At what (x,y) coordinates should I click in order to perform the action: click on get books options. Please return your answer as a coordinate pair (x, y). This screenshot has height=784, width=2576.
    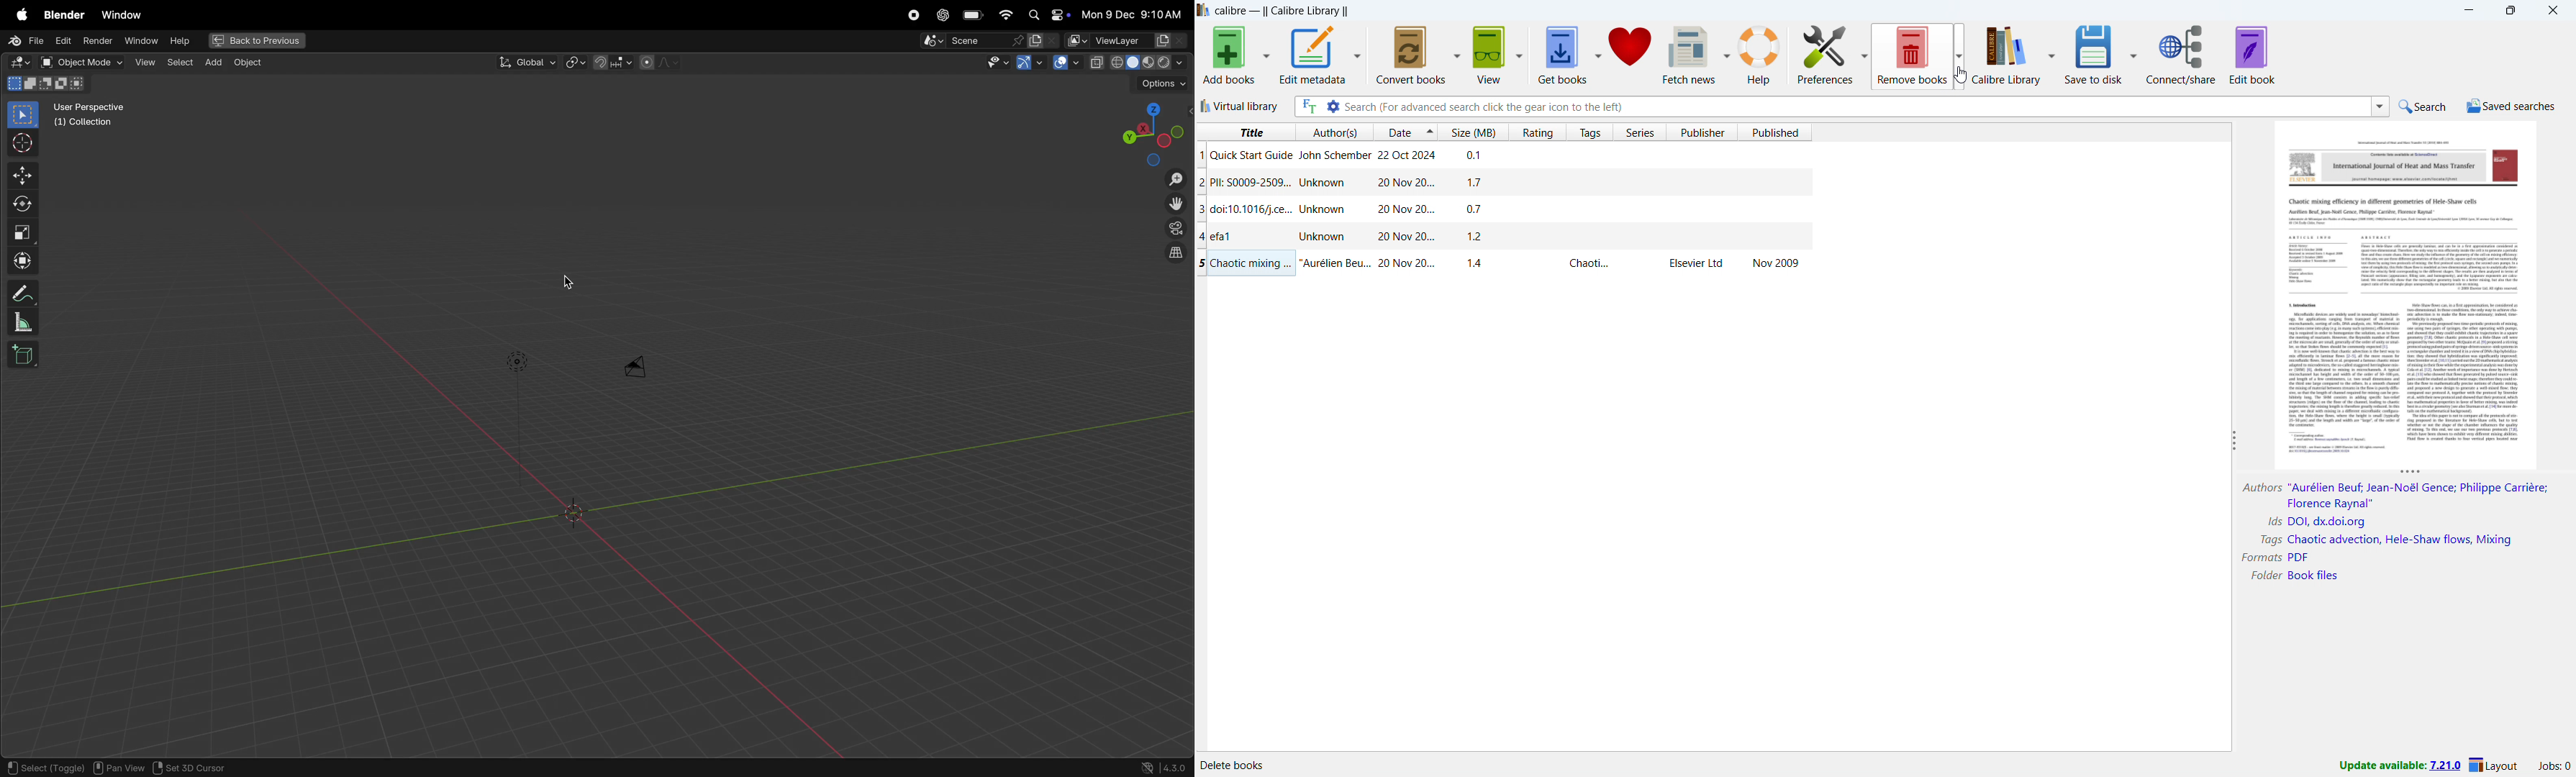
    Looking at the image, I should click on (1597, 54).